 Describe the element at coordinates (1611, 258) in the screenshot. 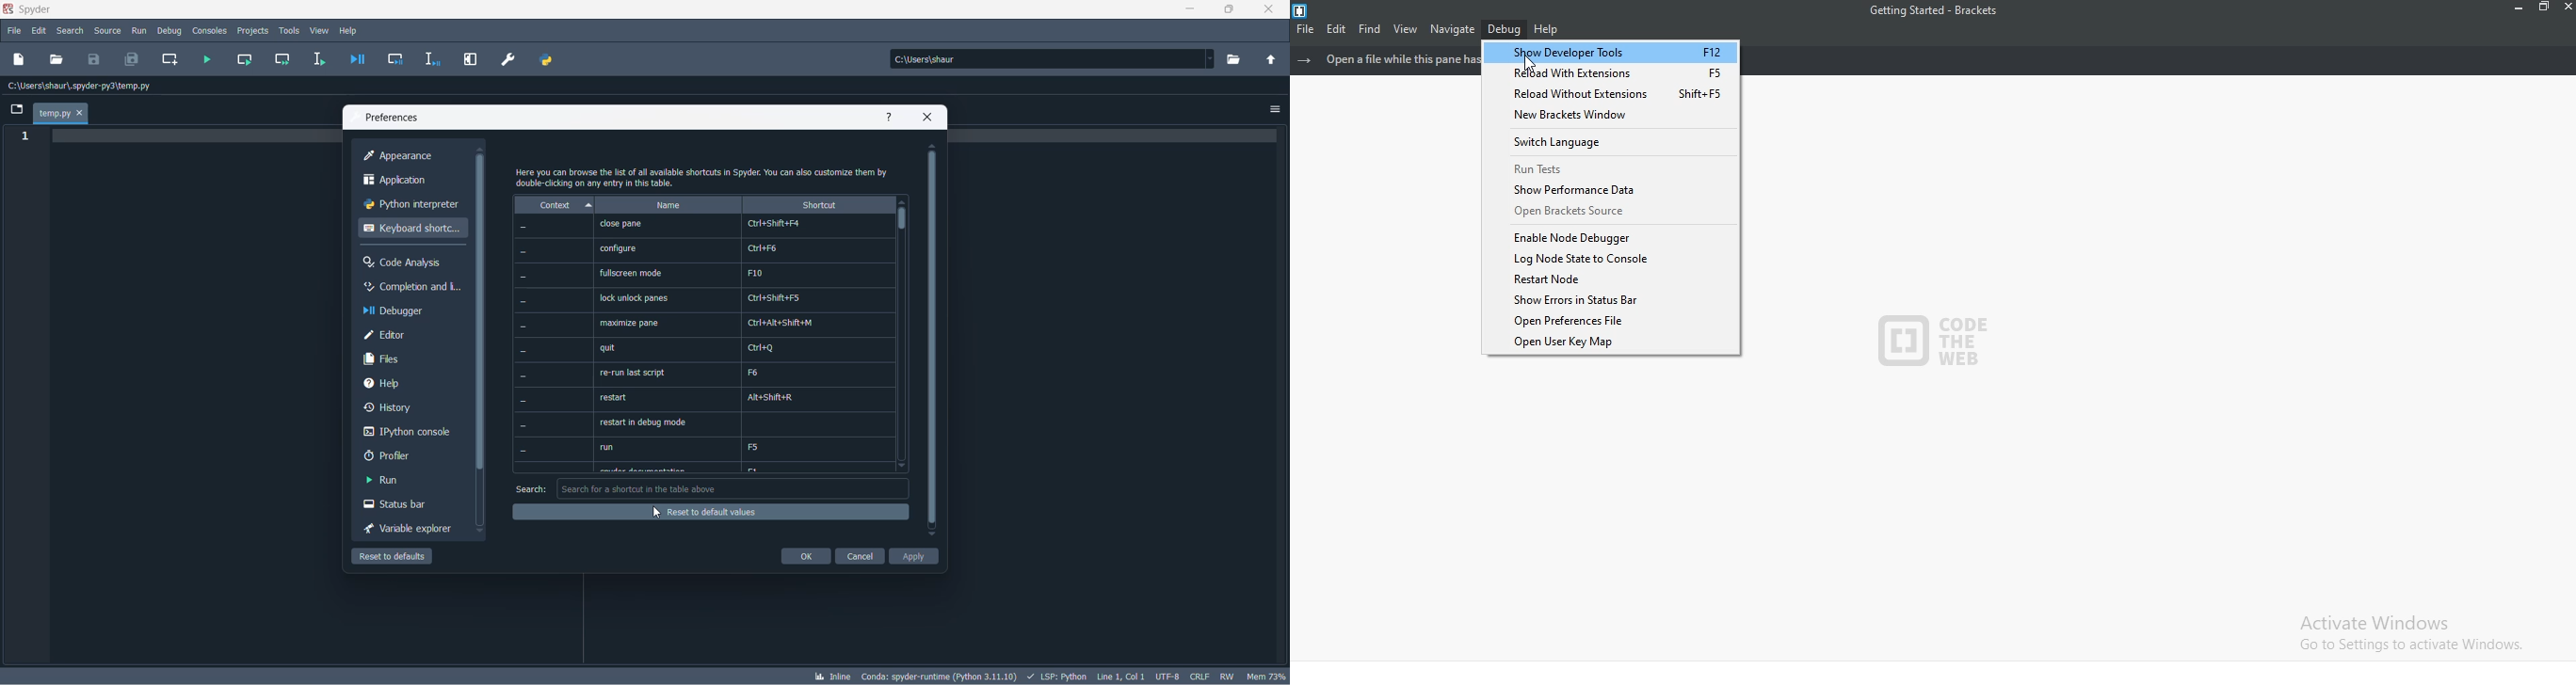

I see `Log Node state to console` at that location.